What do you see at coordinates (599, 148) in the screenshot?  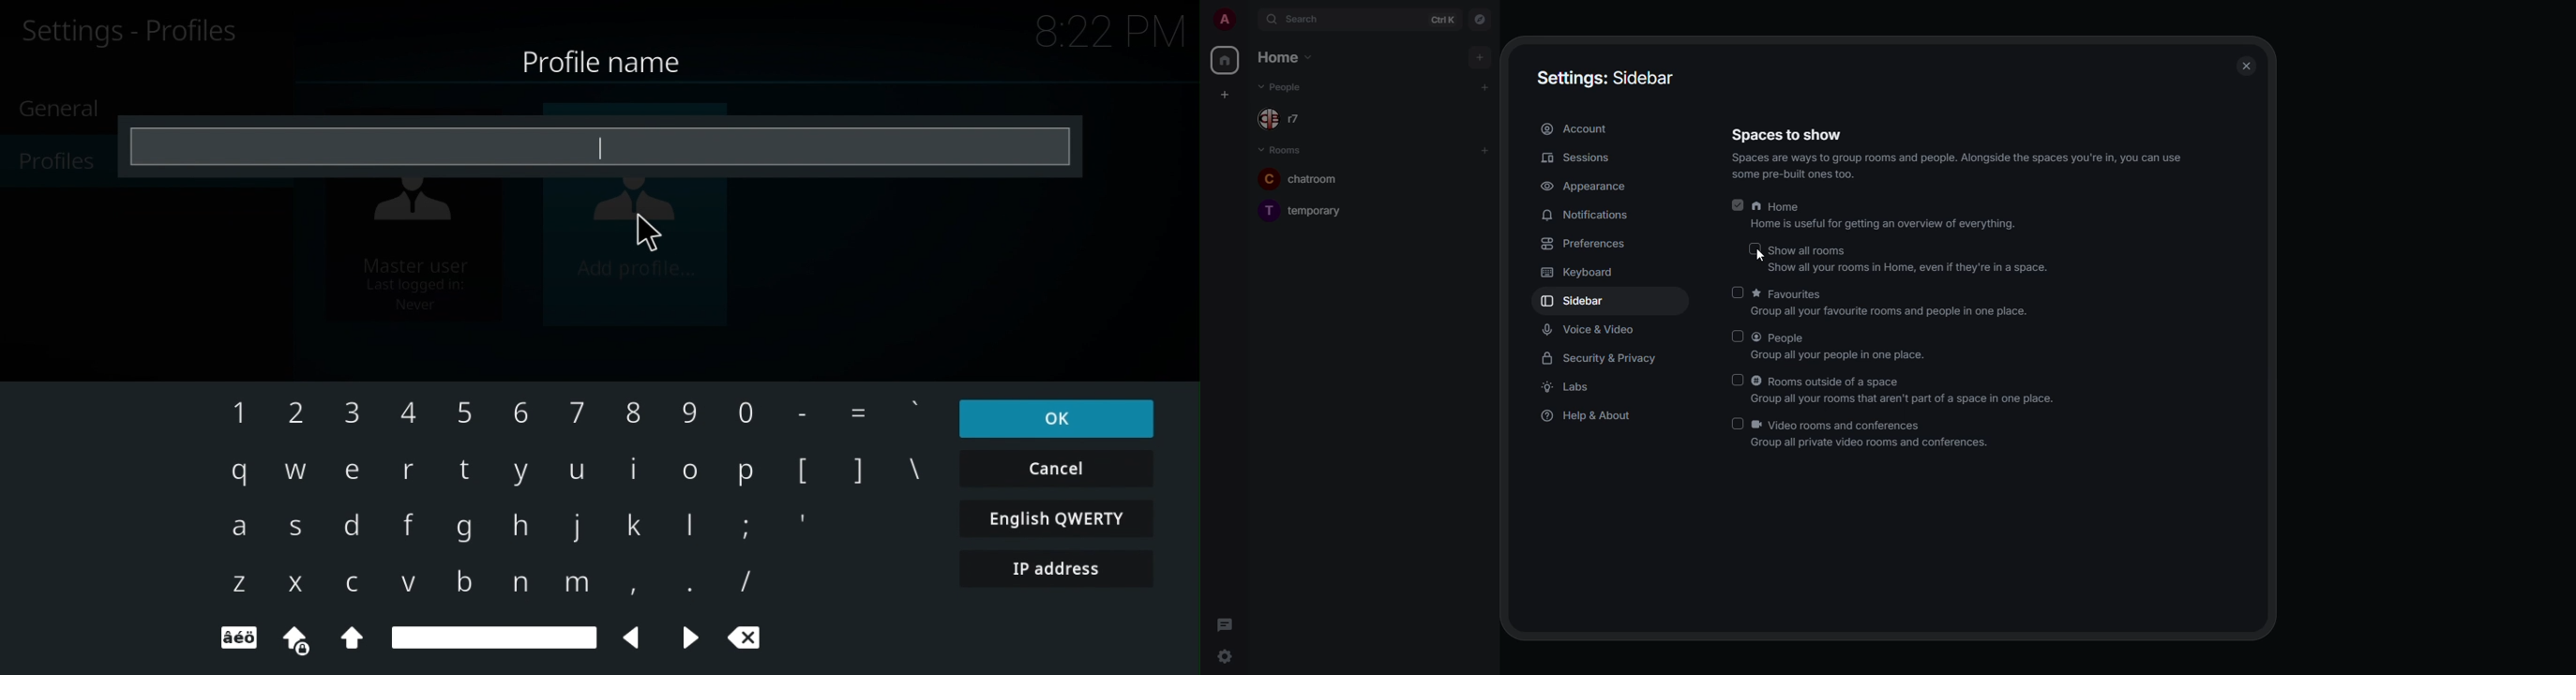 I see `text box` at bounding box center [599, 148].